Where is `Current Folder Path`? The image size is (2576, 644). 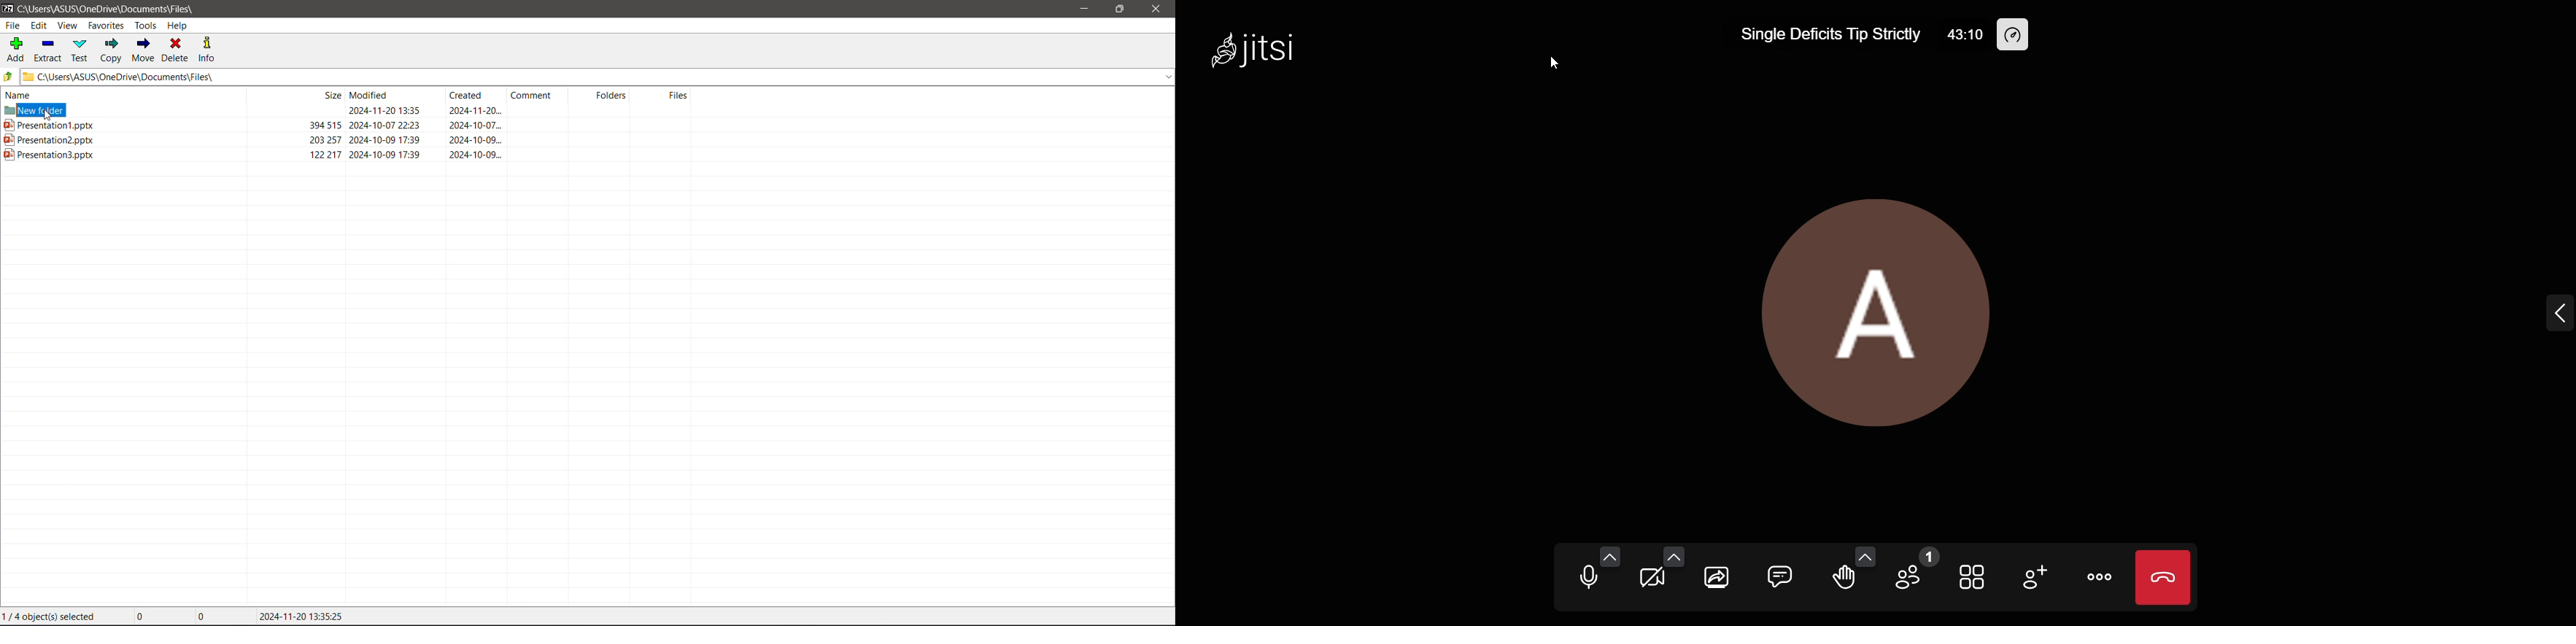
Current Folder Path is located at coordinates (601, 77).